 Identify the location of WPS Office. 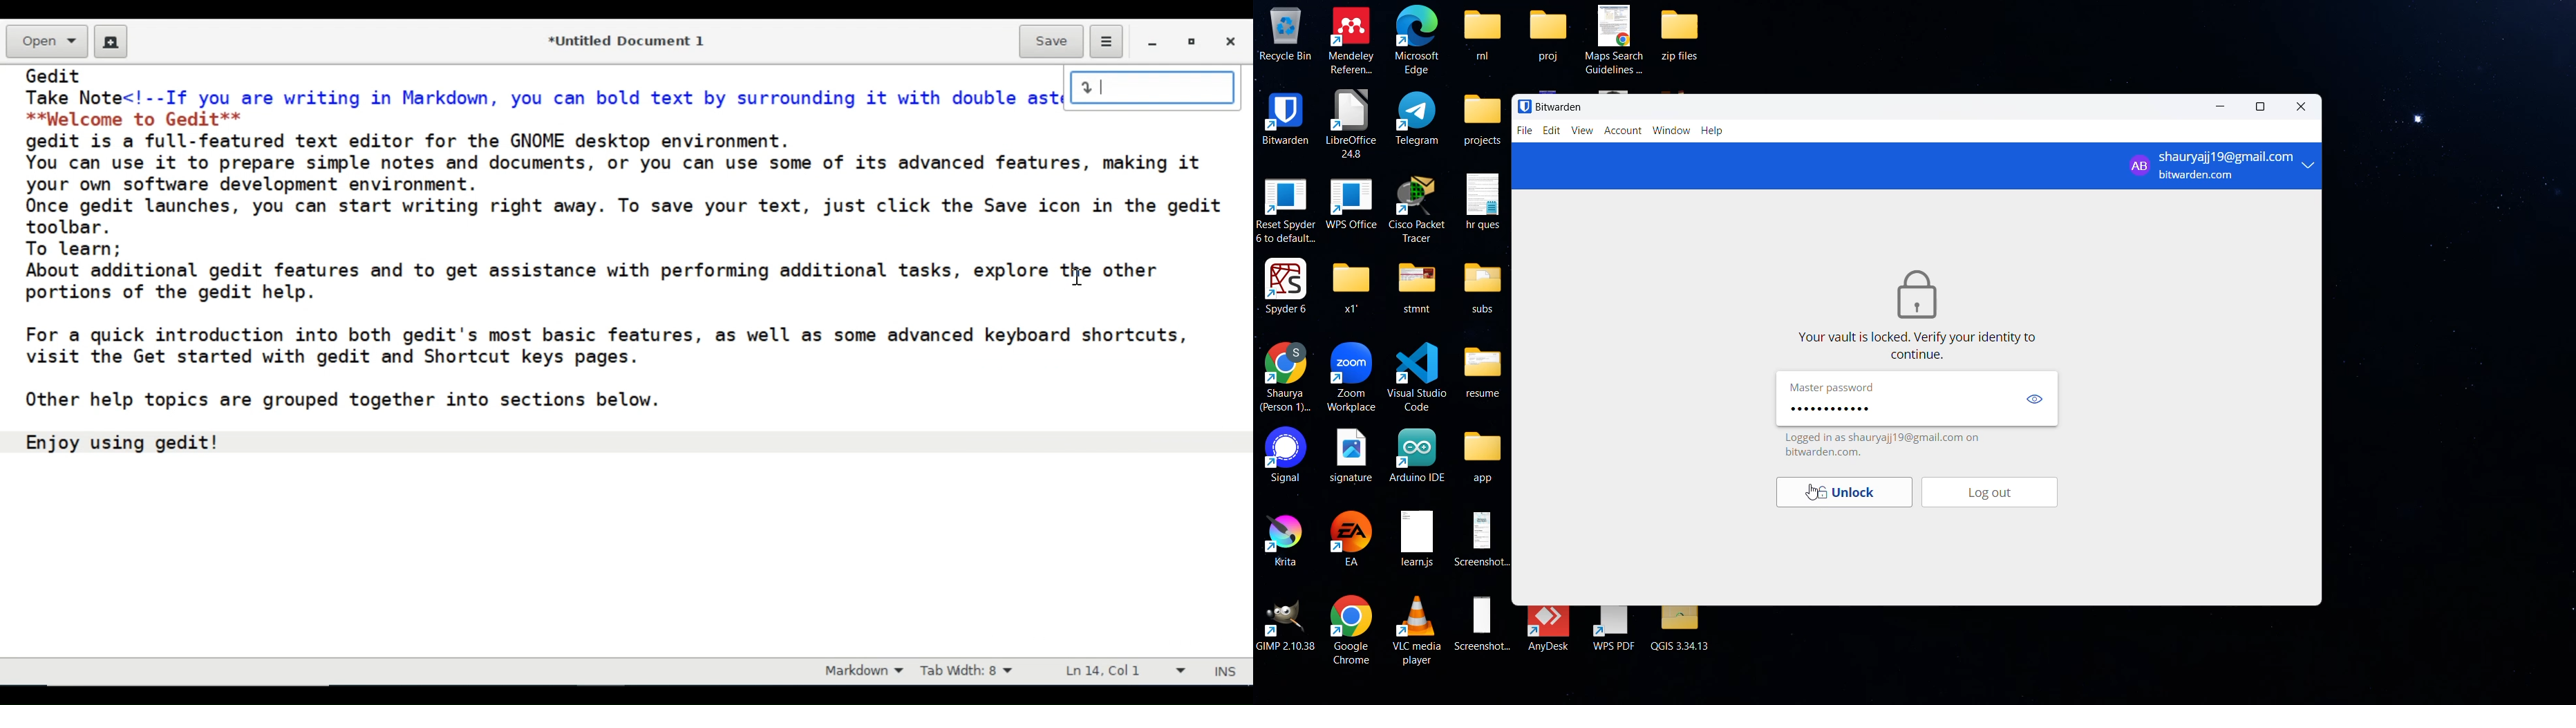
(1351, 201).